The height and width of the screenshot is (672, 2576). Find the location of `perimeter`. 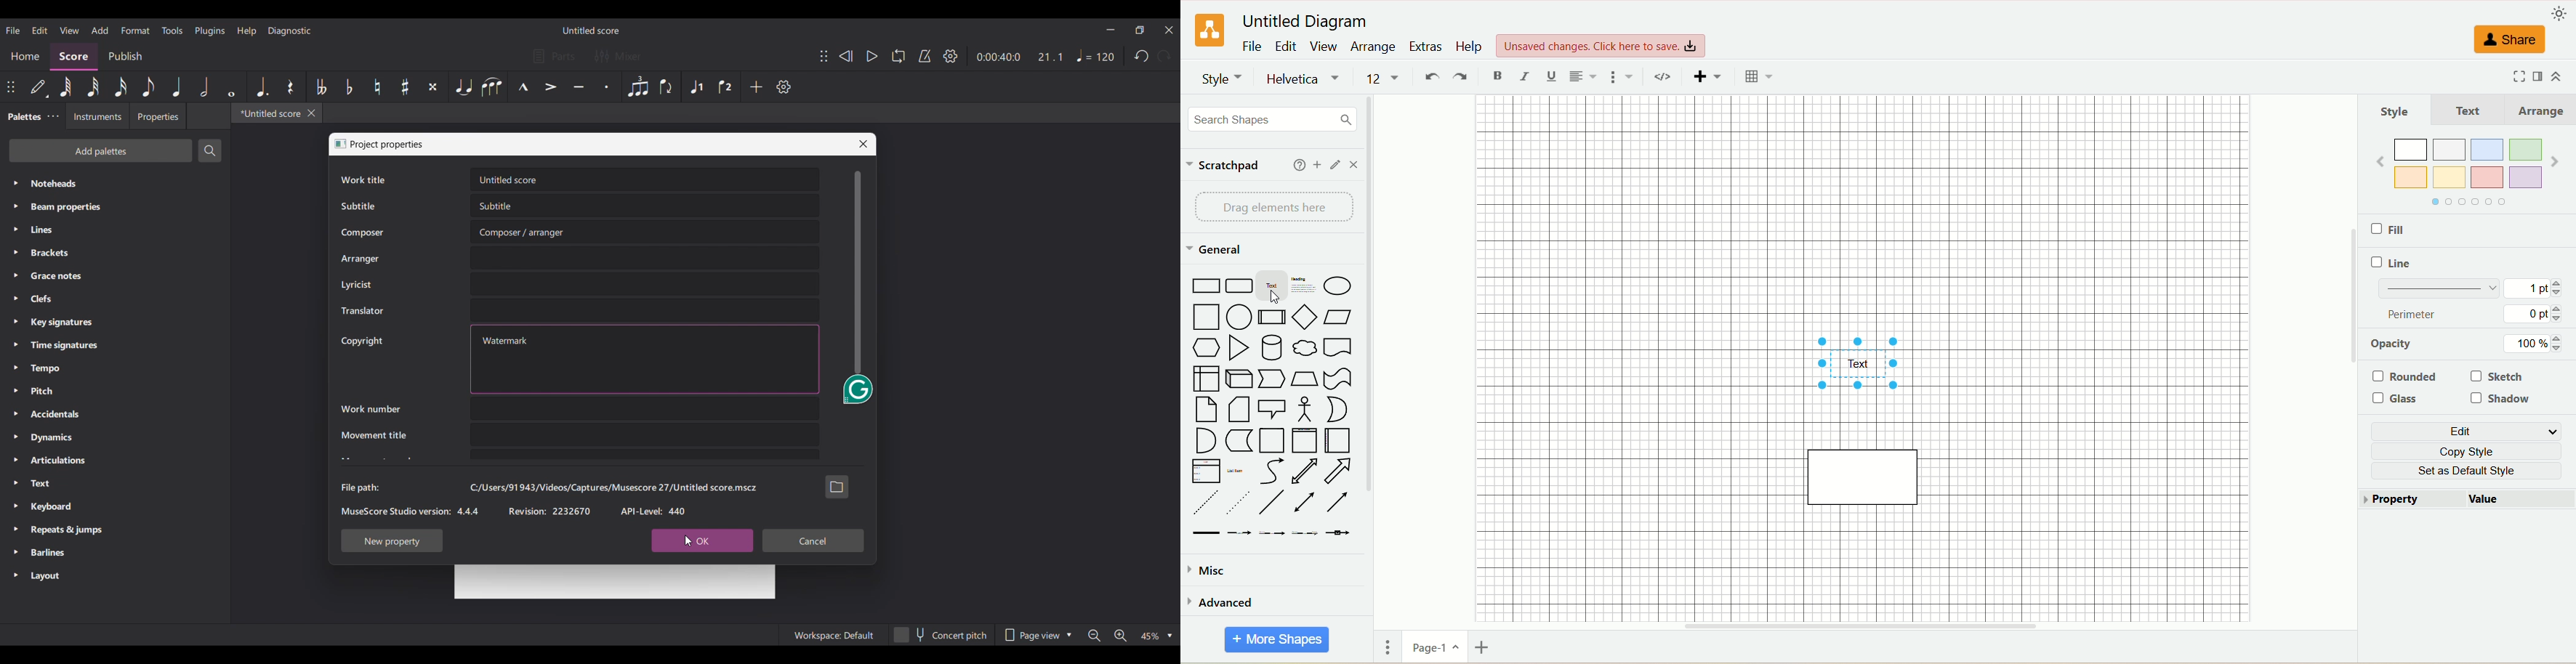

perimeter is located at coordinates (2468, 314).